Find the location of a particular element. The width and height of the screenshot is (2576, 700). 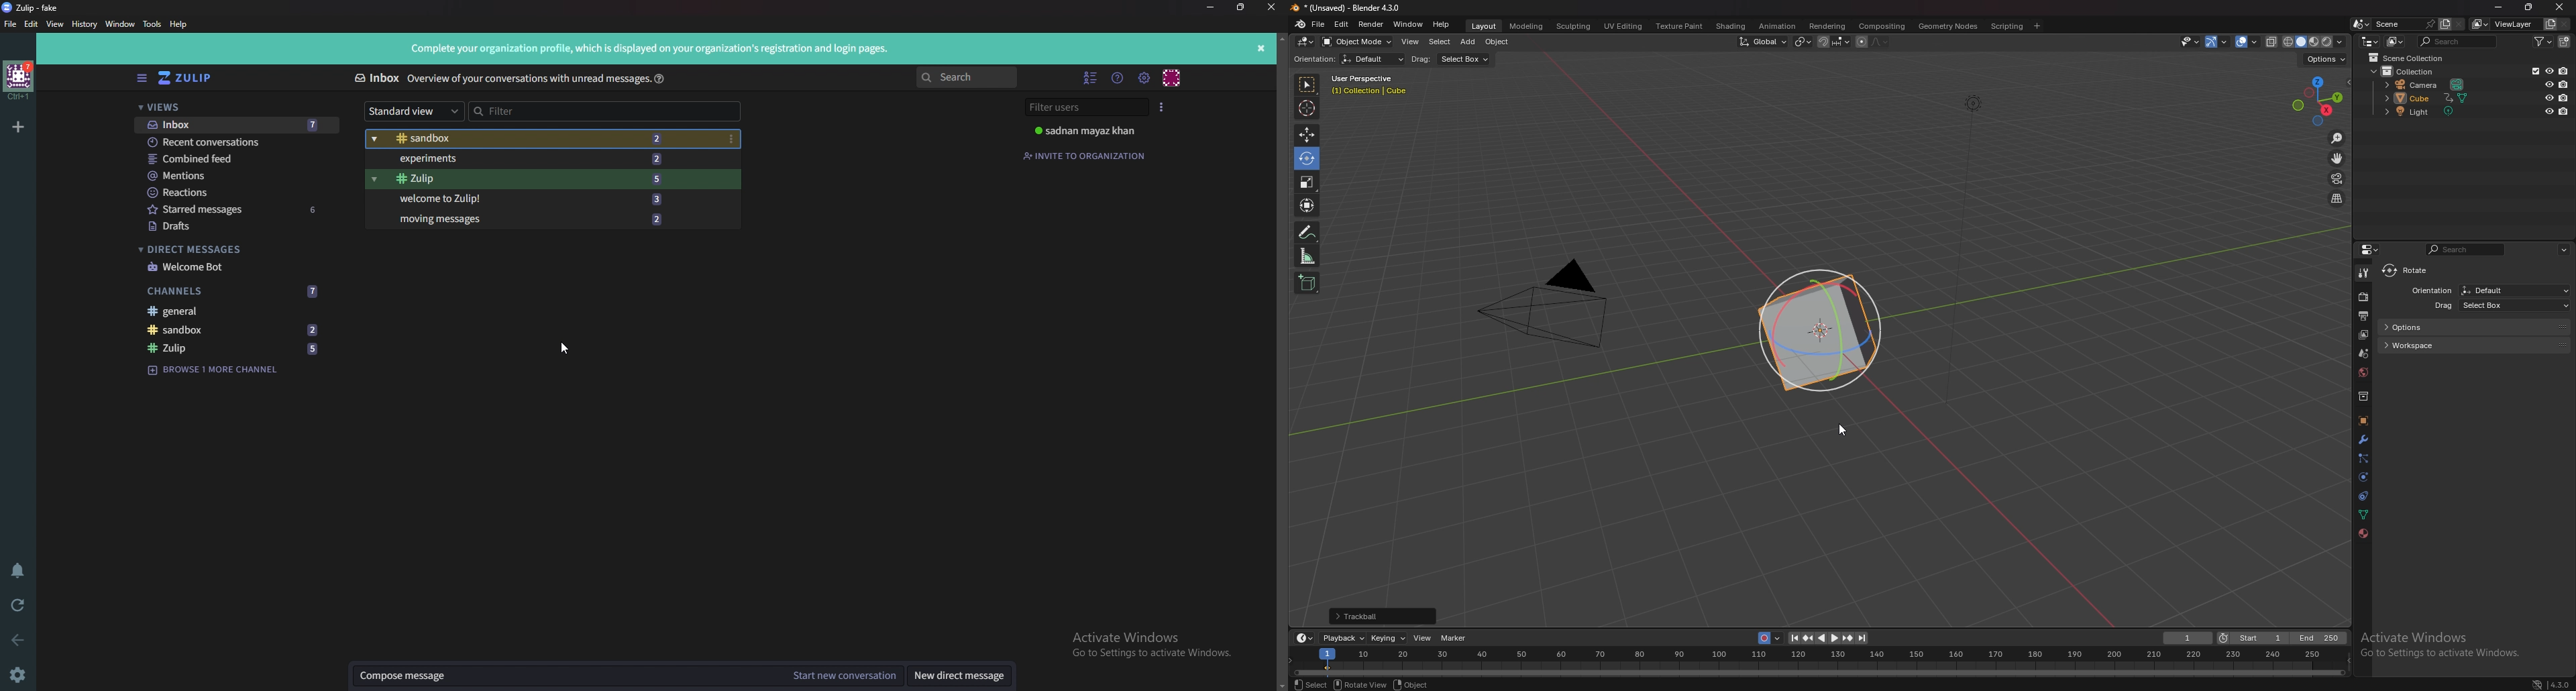

overlays is located at coordinates (2248, 42).